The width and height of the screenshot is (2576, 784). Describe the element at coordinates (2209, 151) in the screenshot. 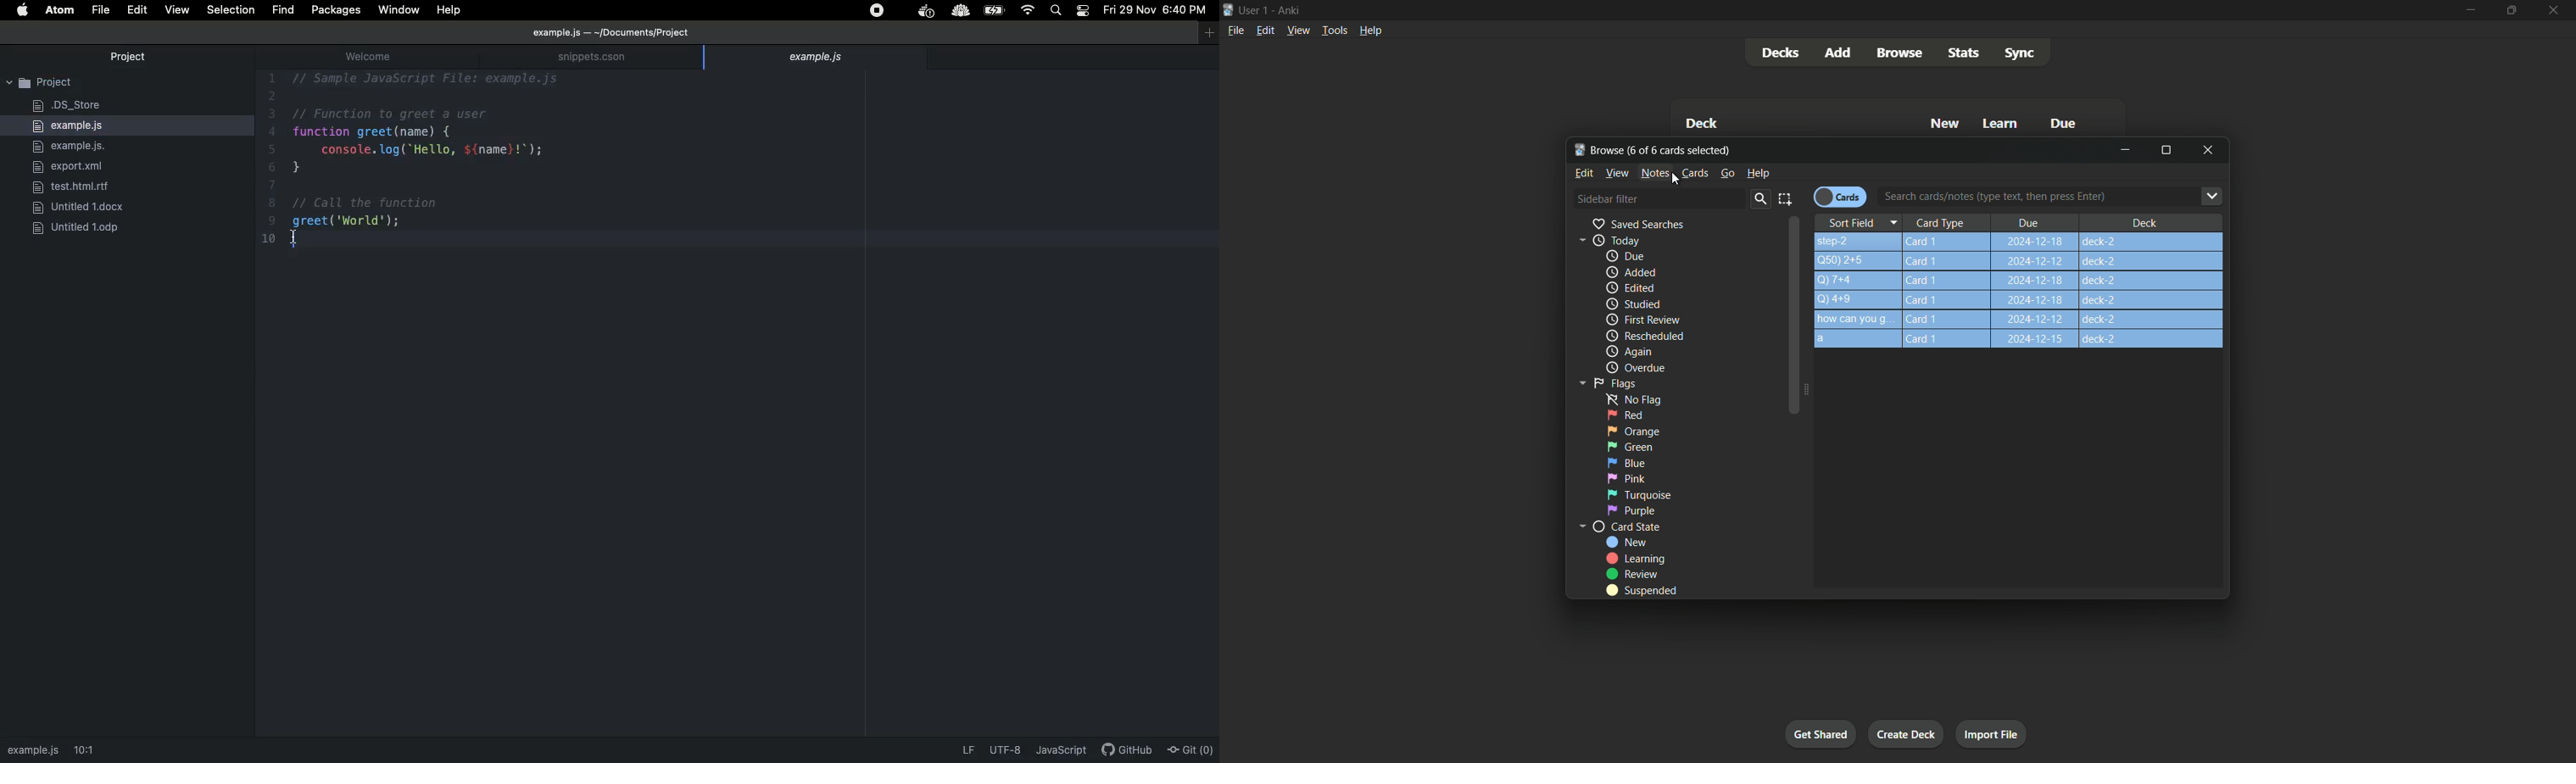

I see `Close browse` at that location.